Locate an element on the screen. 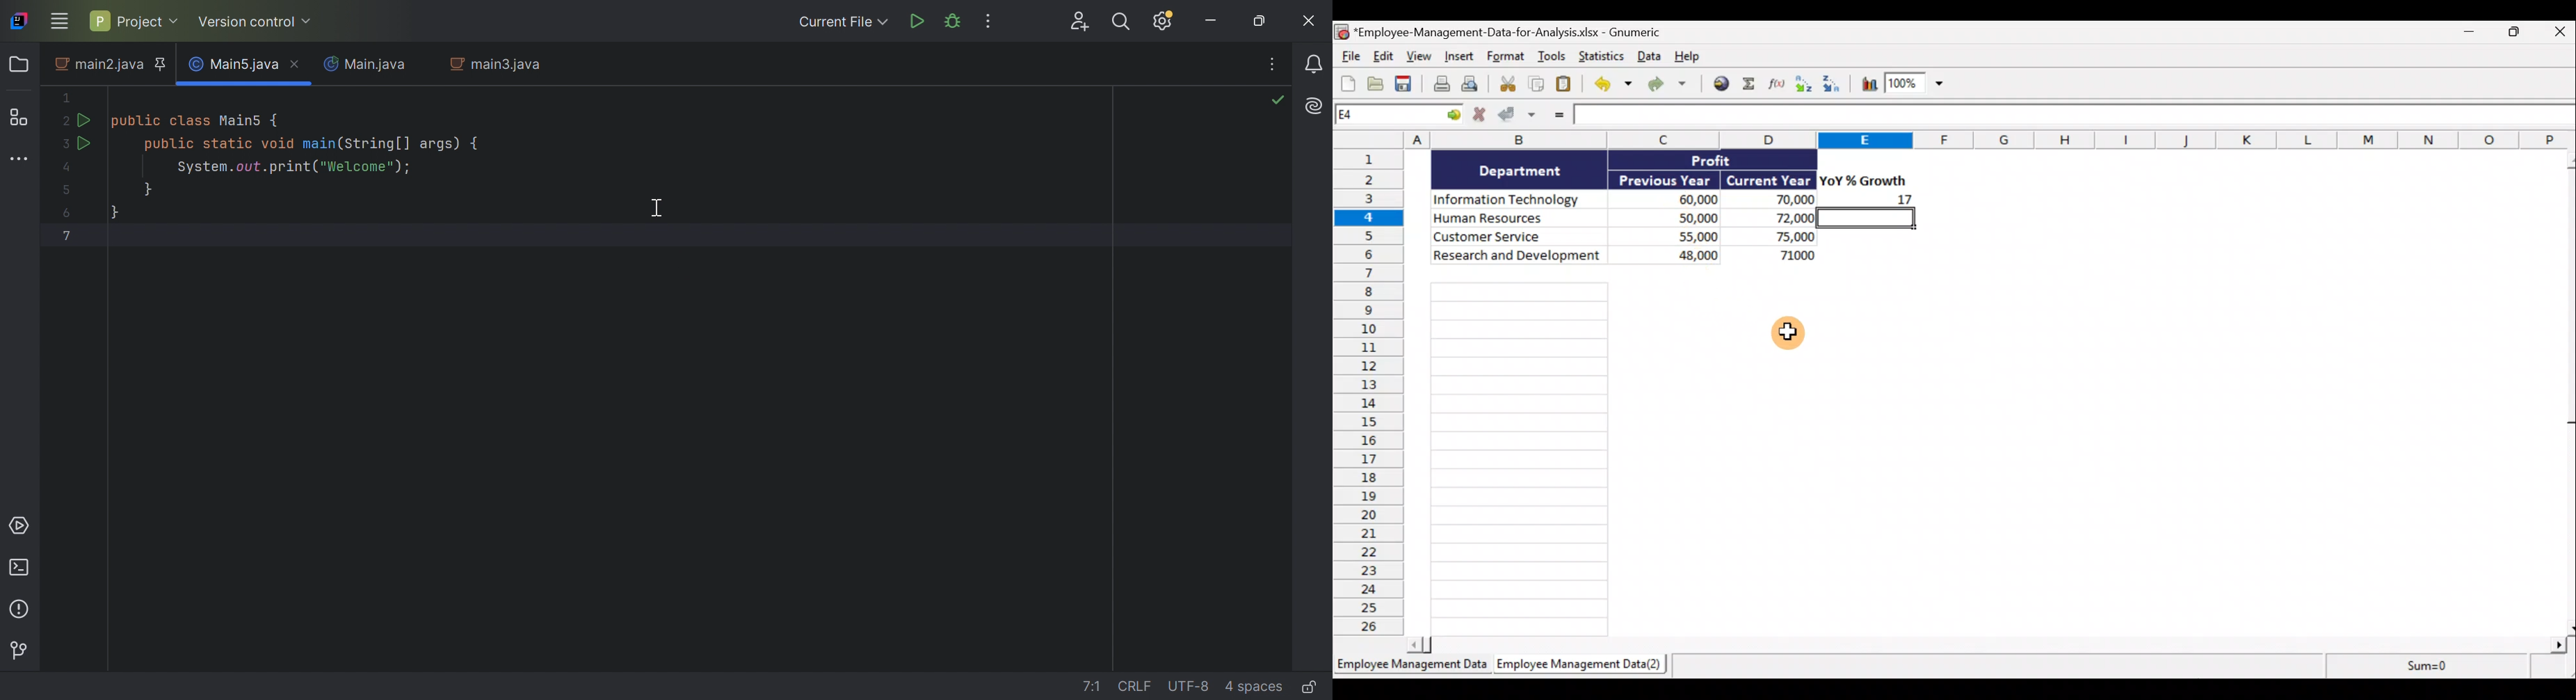 The width and height of the screenshot is (2576, 700). Accept change is located at coordinates (1522, 117).